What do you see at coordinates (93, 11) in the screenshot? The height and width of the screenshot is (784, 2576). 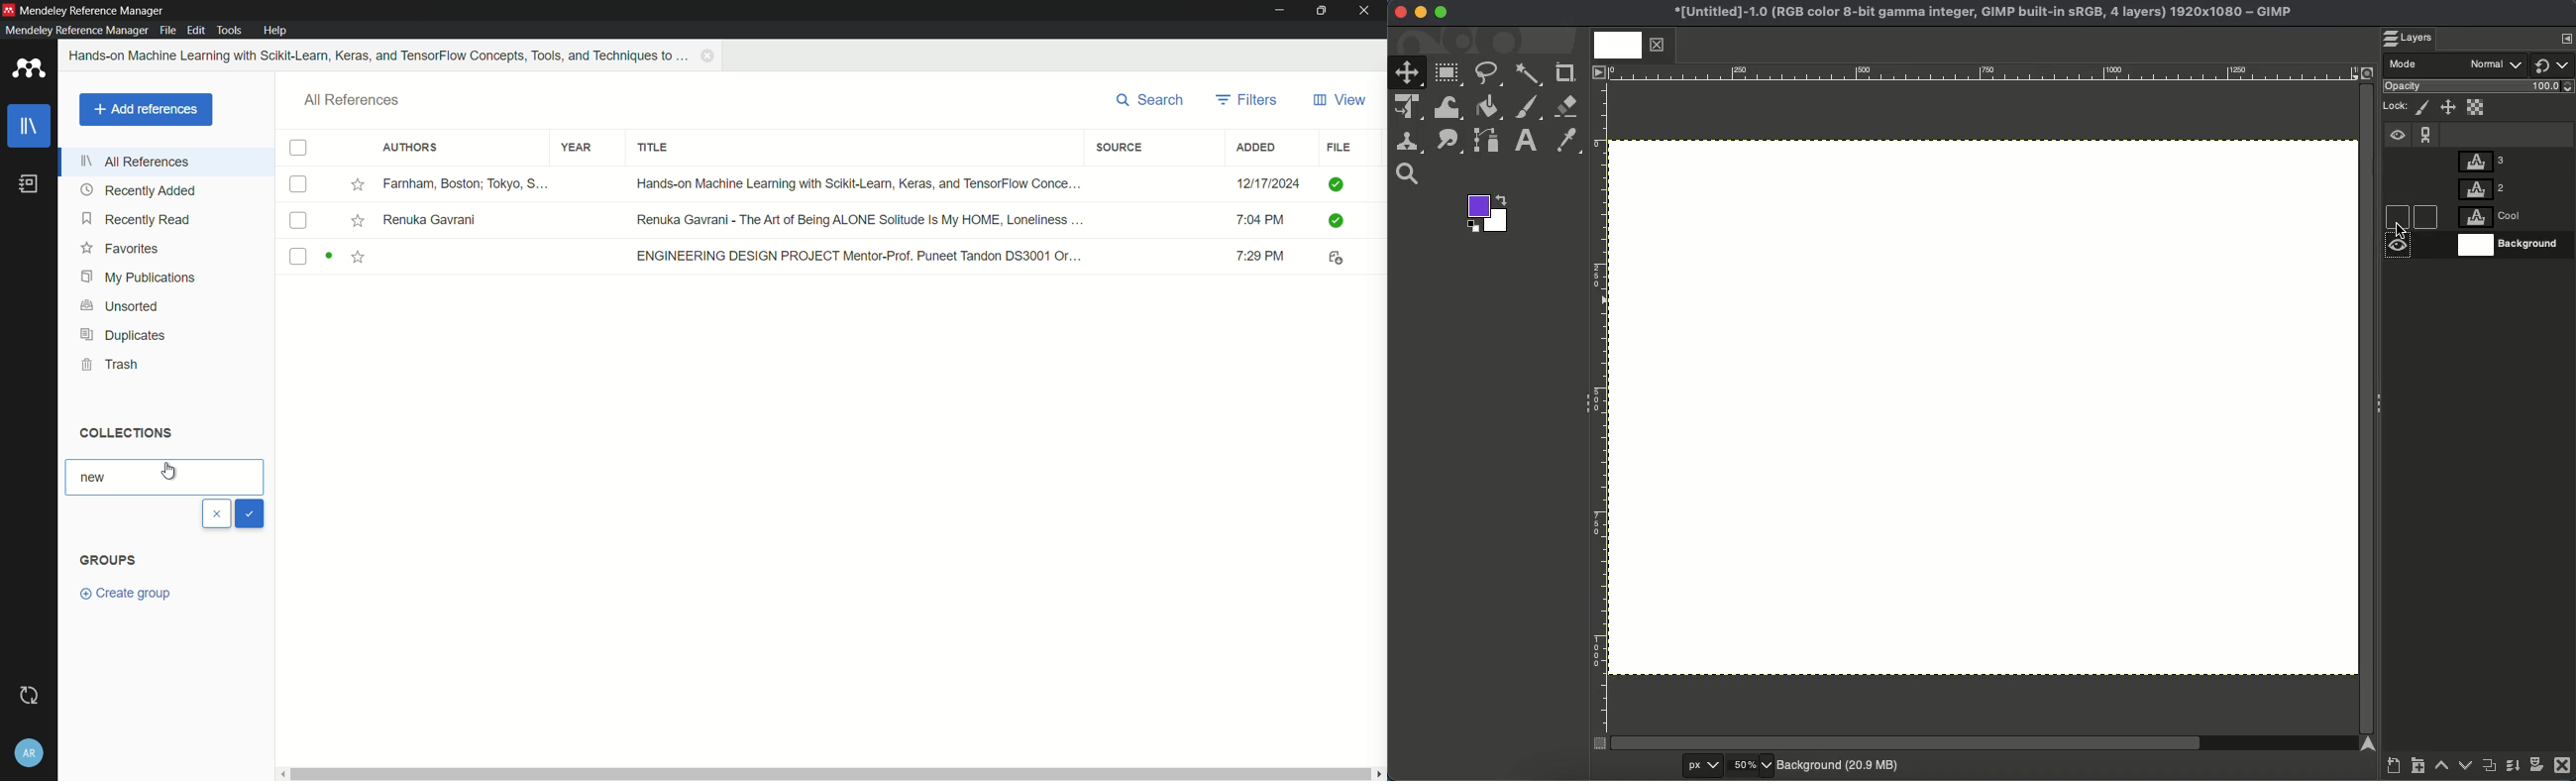 I see `app name` at bounding box center [93, 11].